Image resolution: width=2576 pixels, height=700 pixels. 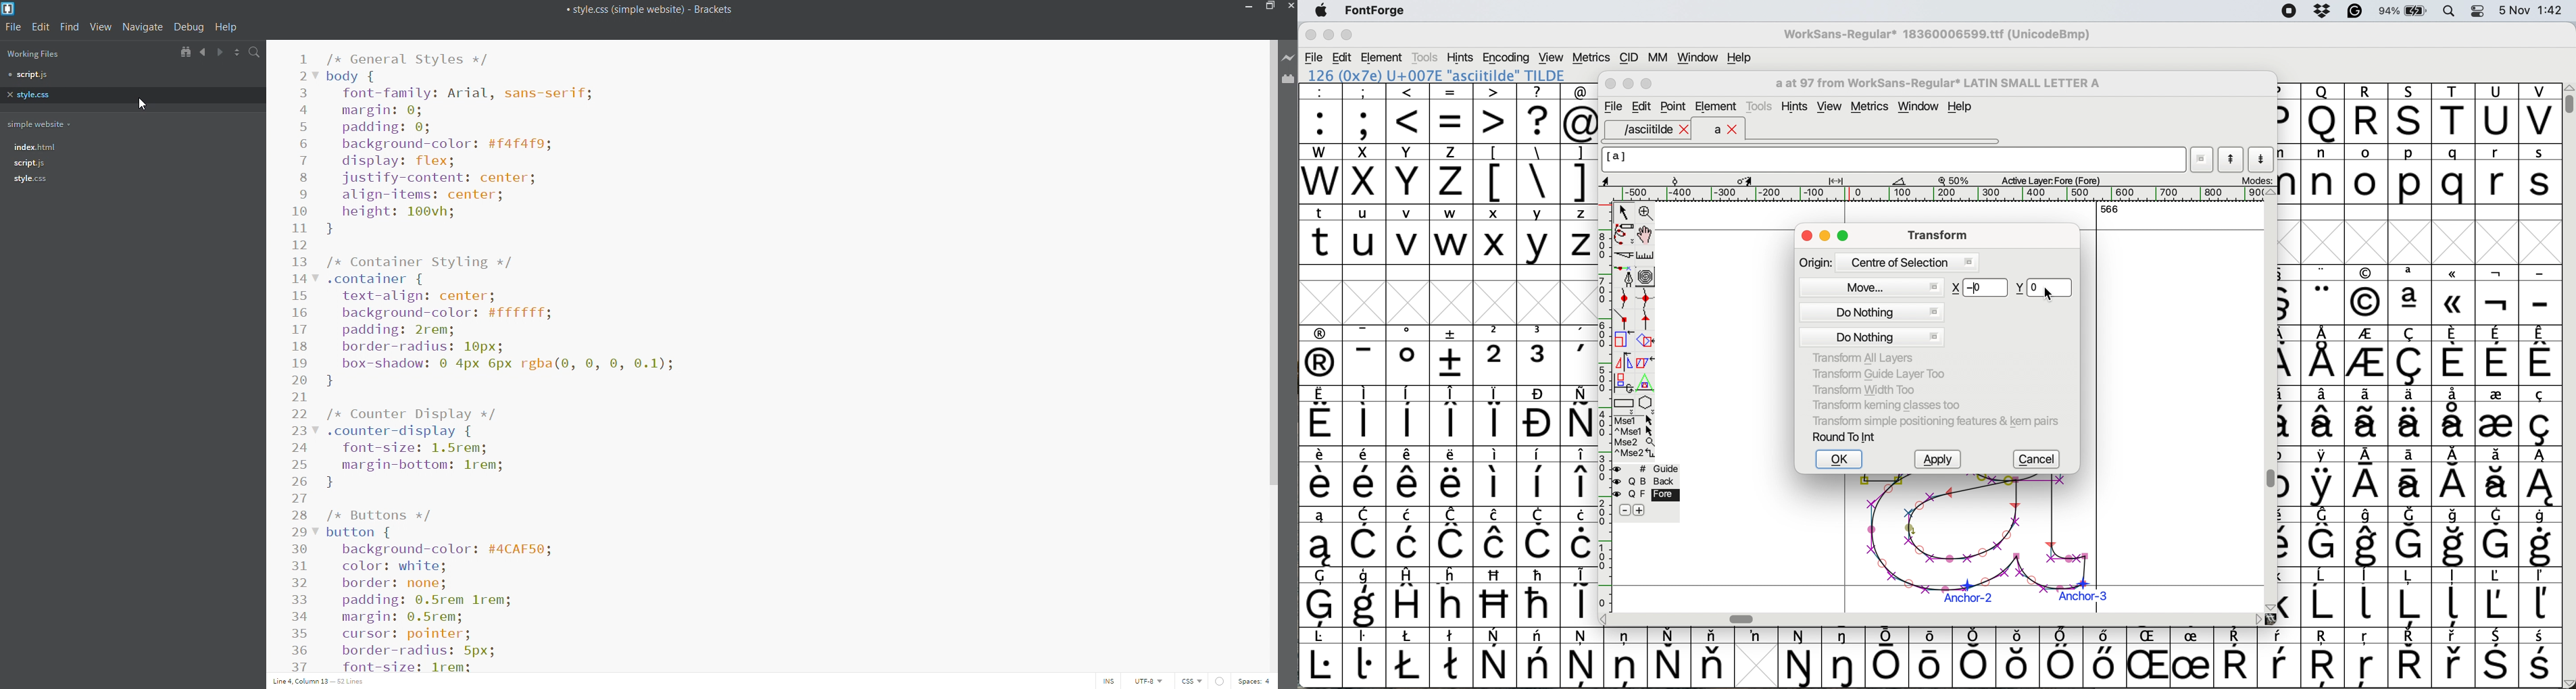 I want to click on transform guide layer too, so click(x=1875, y=373).